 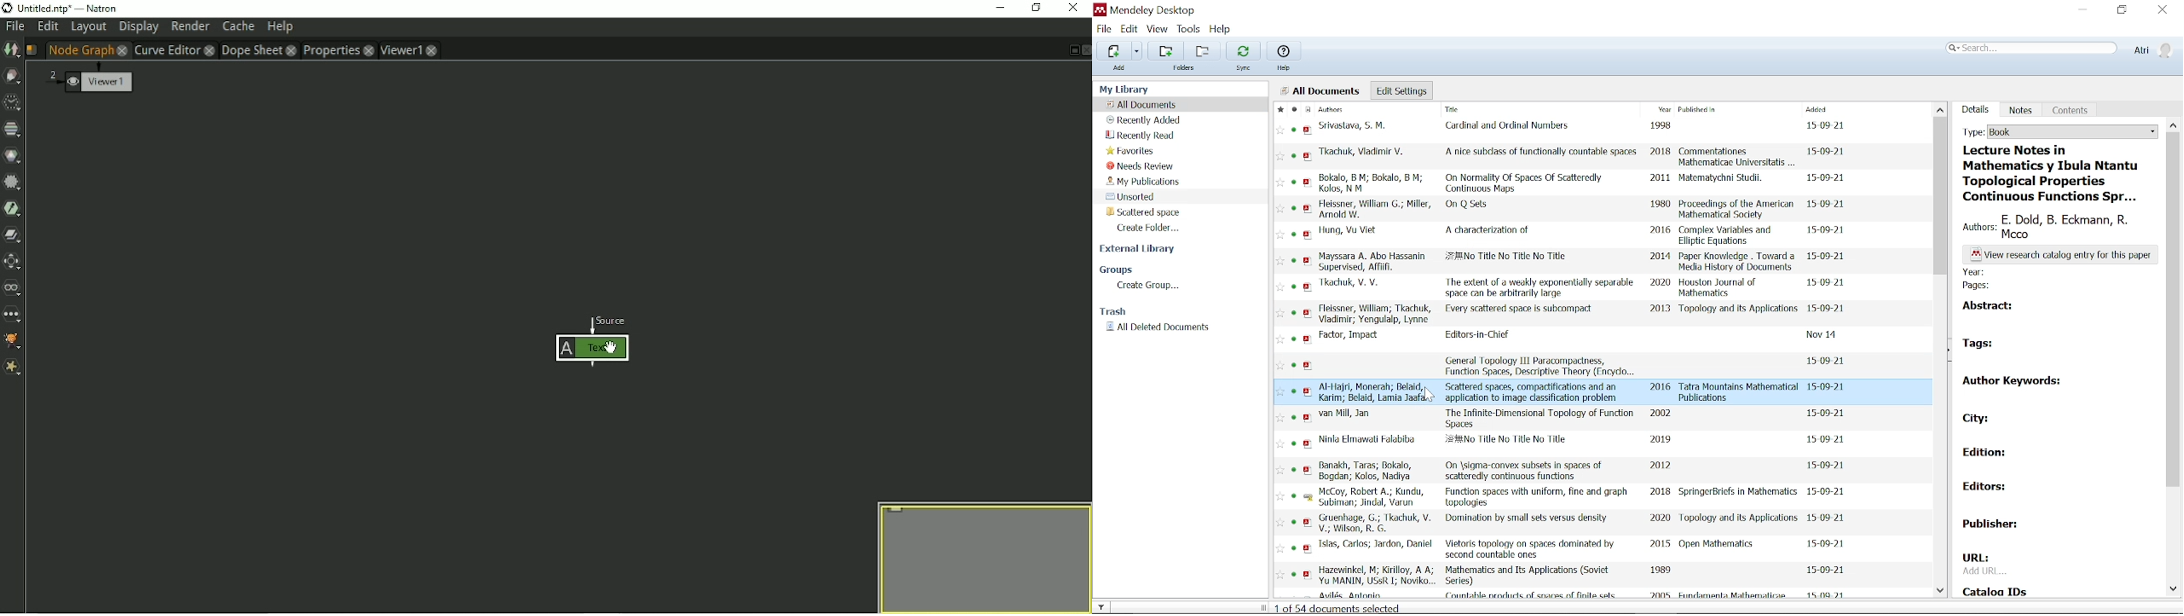 I want to click on Open Mathematics, so click(x=1720, y=545).